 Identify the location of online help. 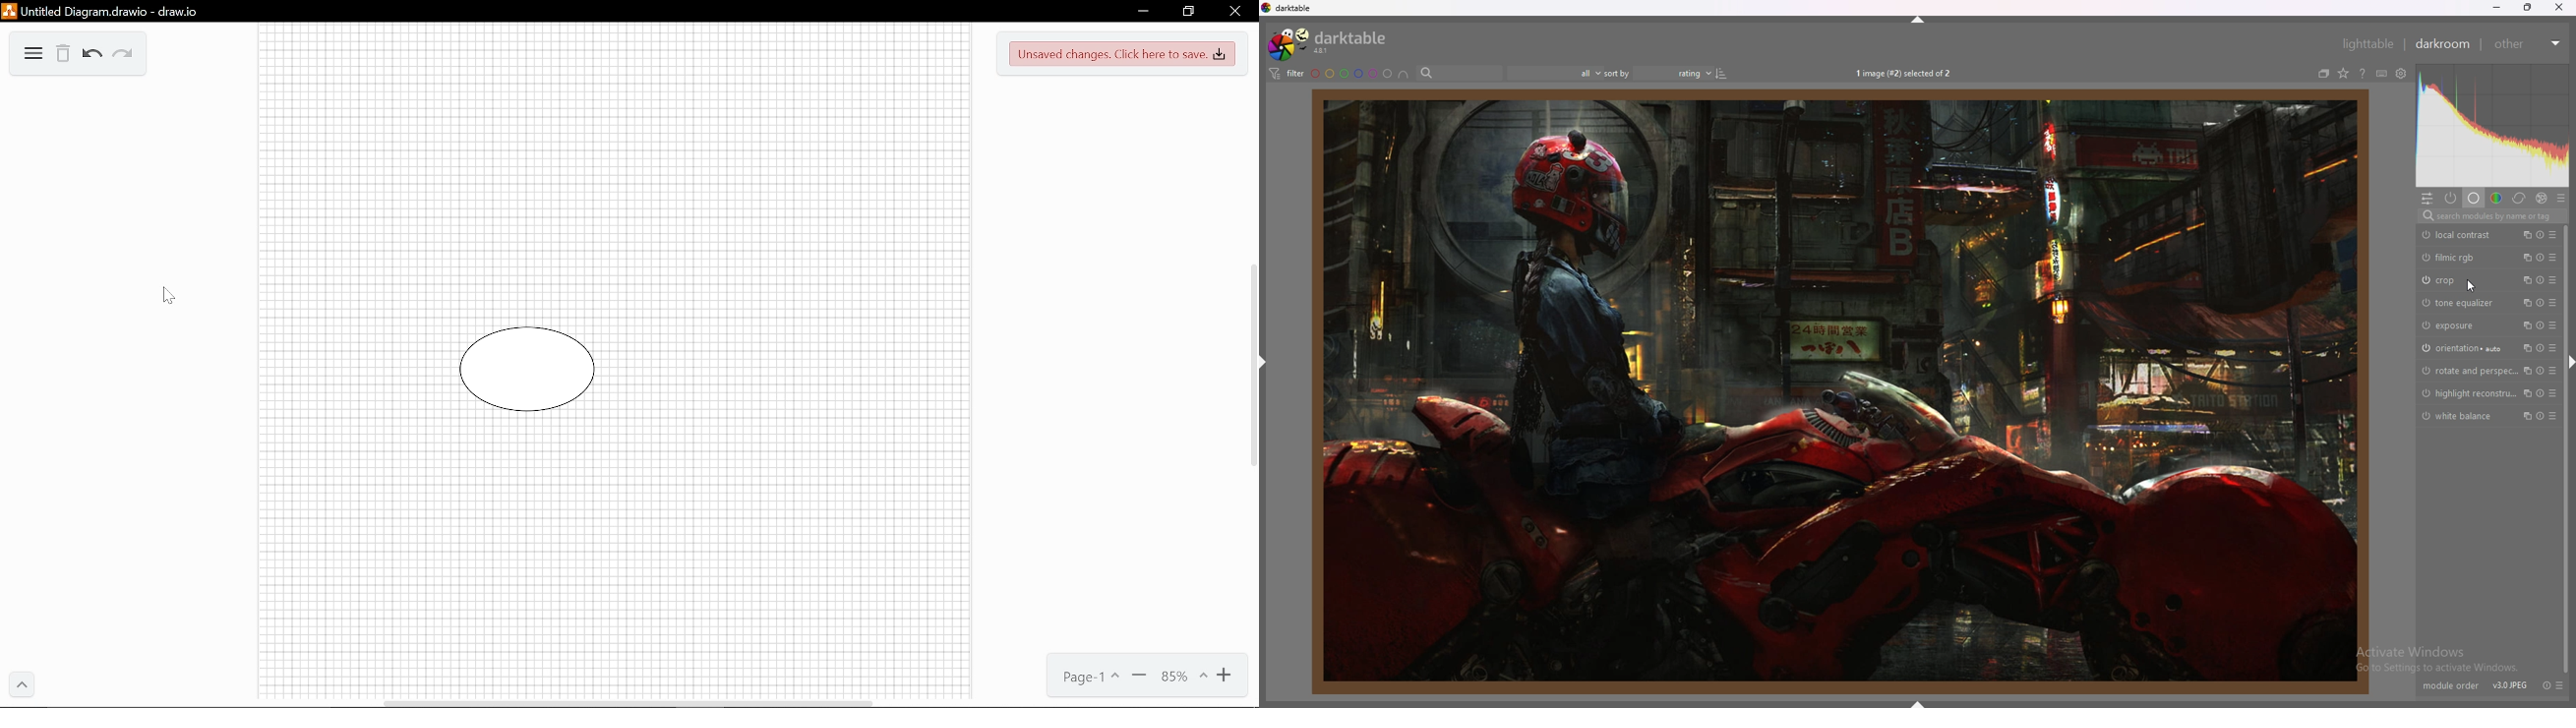
(2363, 73).